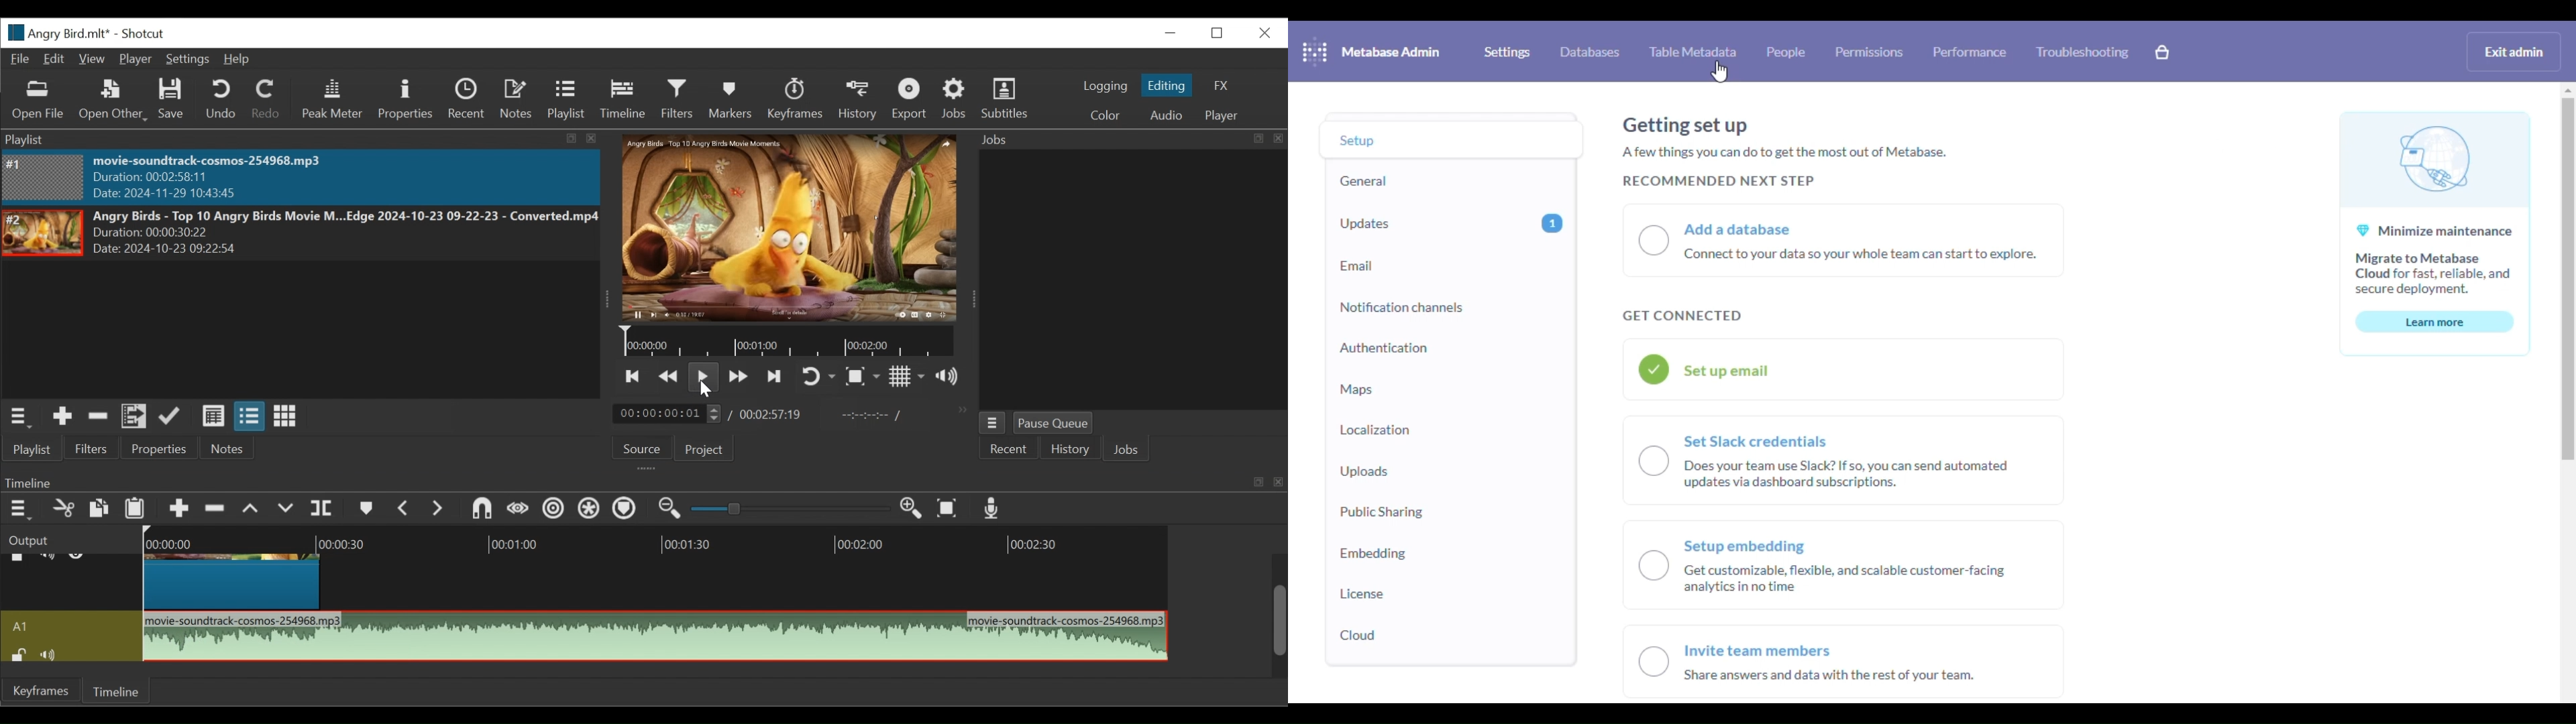 This screenshot has width=2576, height=728. Describe the element at coordinates (284, 416) in the screenshot. I see `View as icons` at that location.